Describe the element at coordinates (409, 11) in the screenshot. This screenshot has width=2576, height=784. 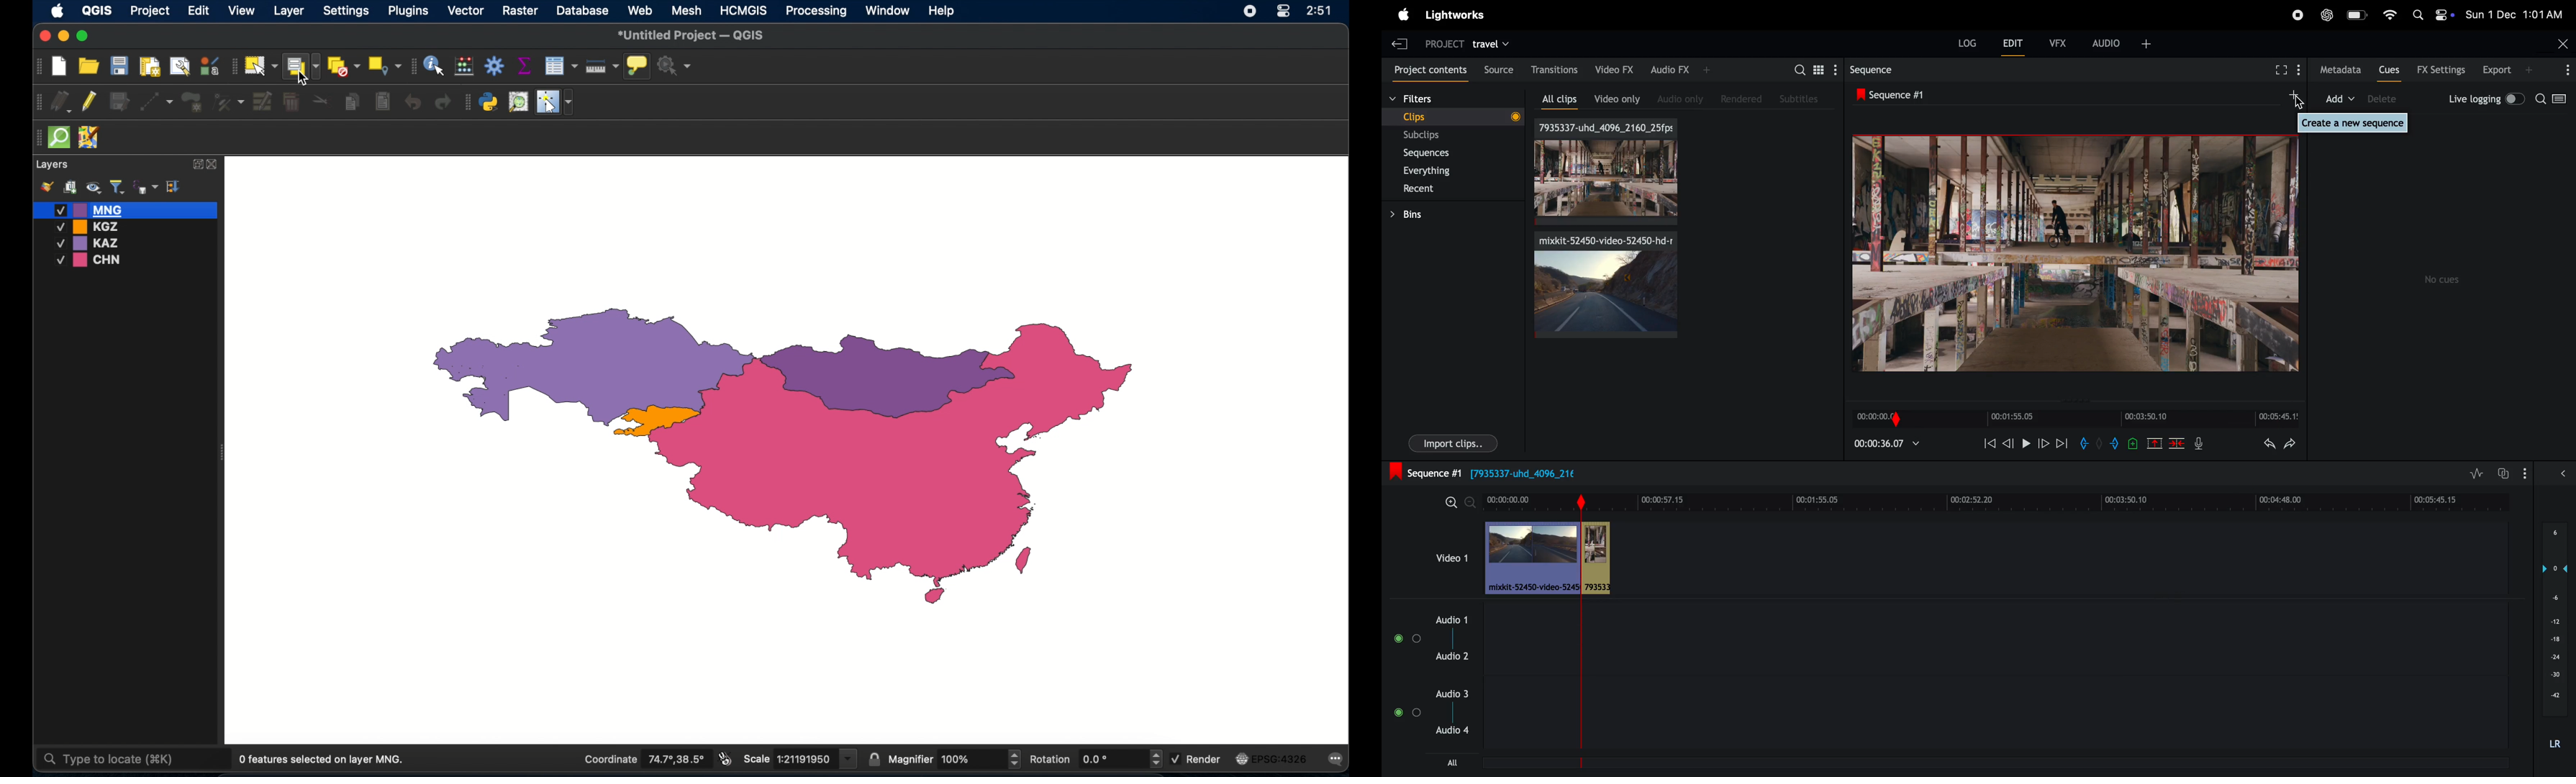
I see `plugins` at that location.